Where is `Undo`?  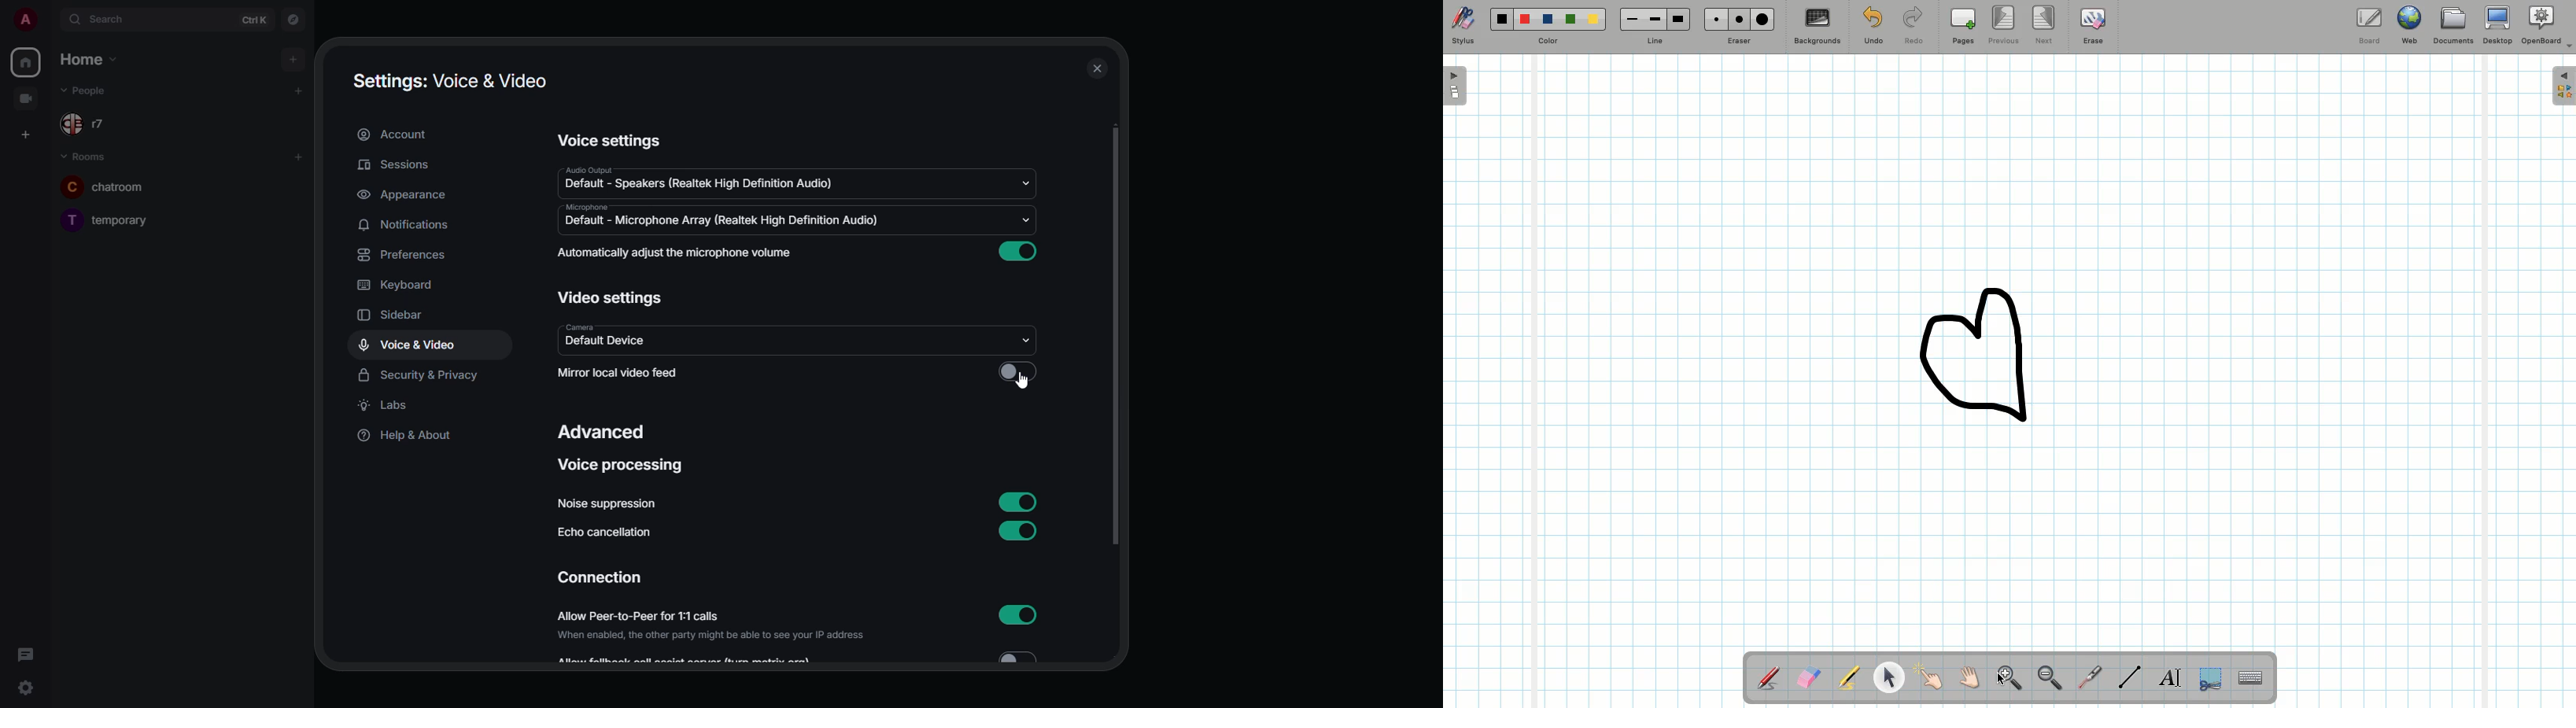 Undo is located at coordinates (1873, 27).